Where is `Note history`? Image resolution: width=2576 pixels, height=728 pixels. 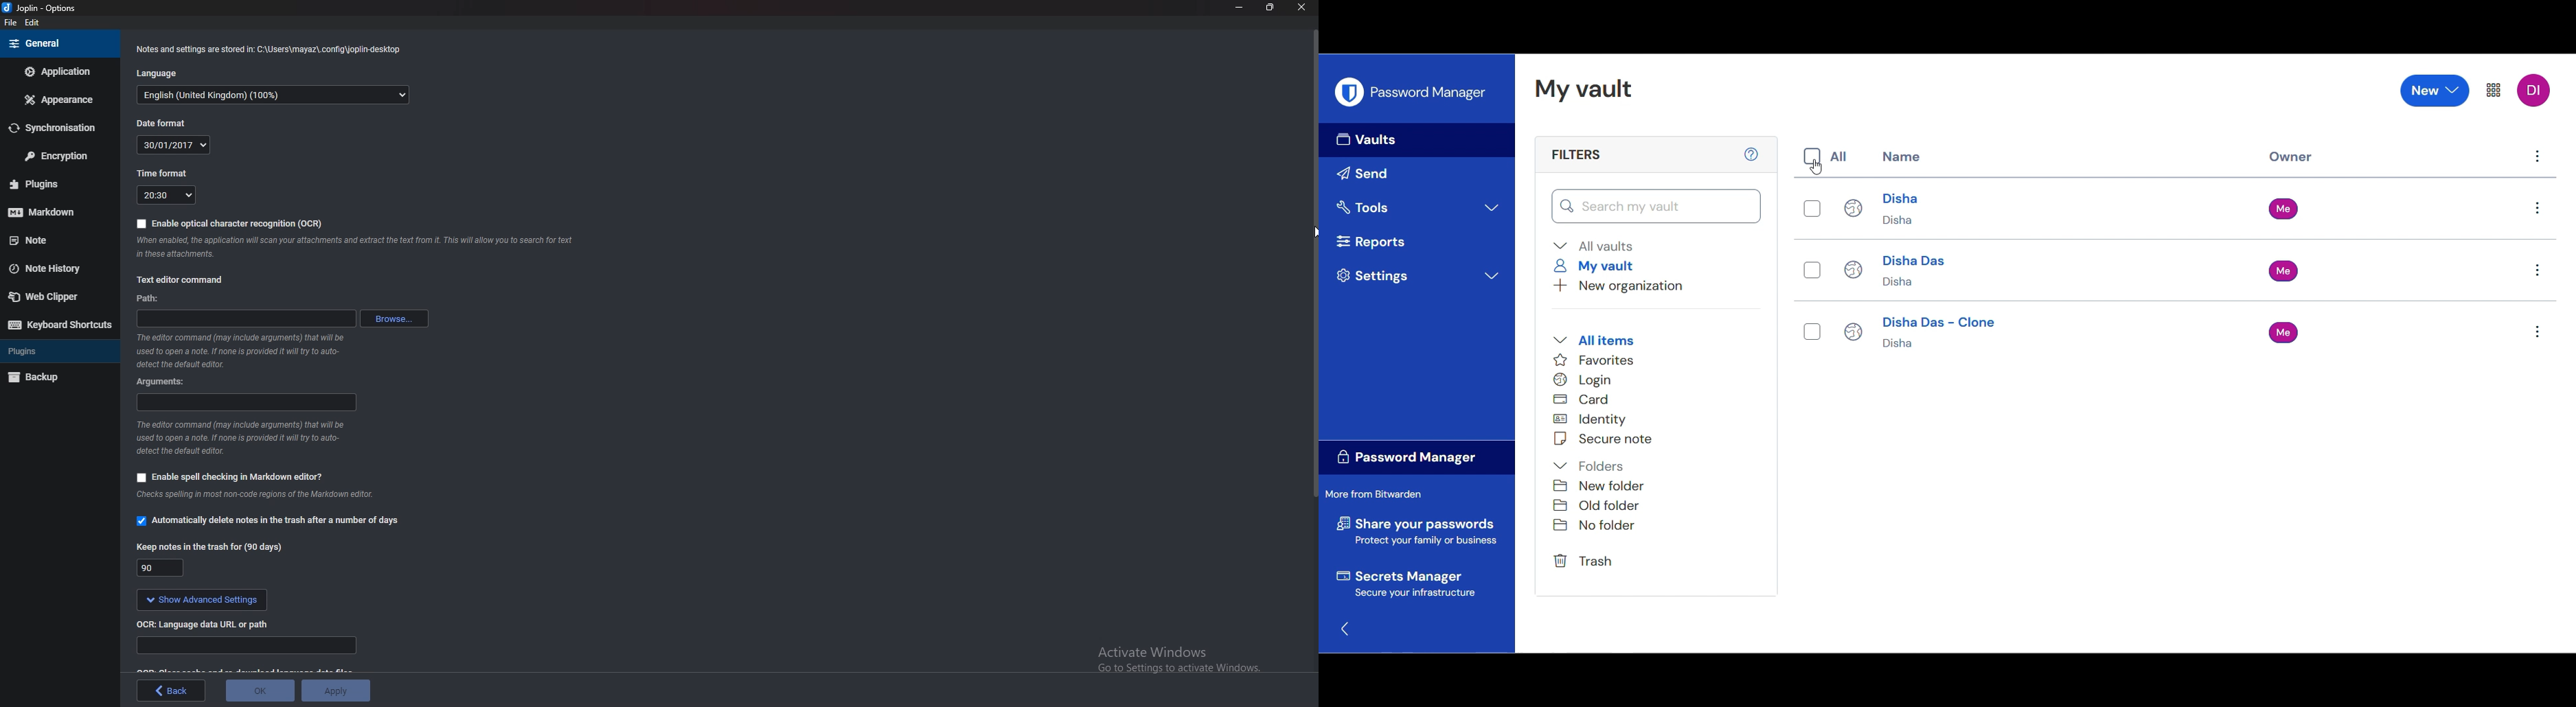
Note history is located at coordinates (53, 270).